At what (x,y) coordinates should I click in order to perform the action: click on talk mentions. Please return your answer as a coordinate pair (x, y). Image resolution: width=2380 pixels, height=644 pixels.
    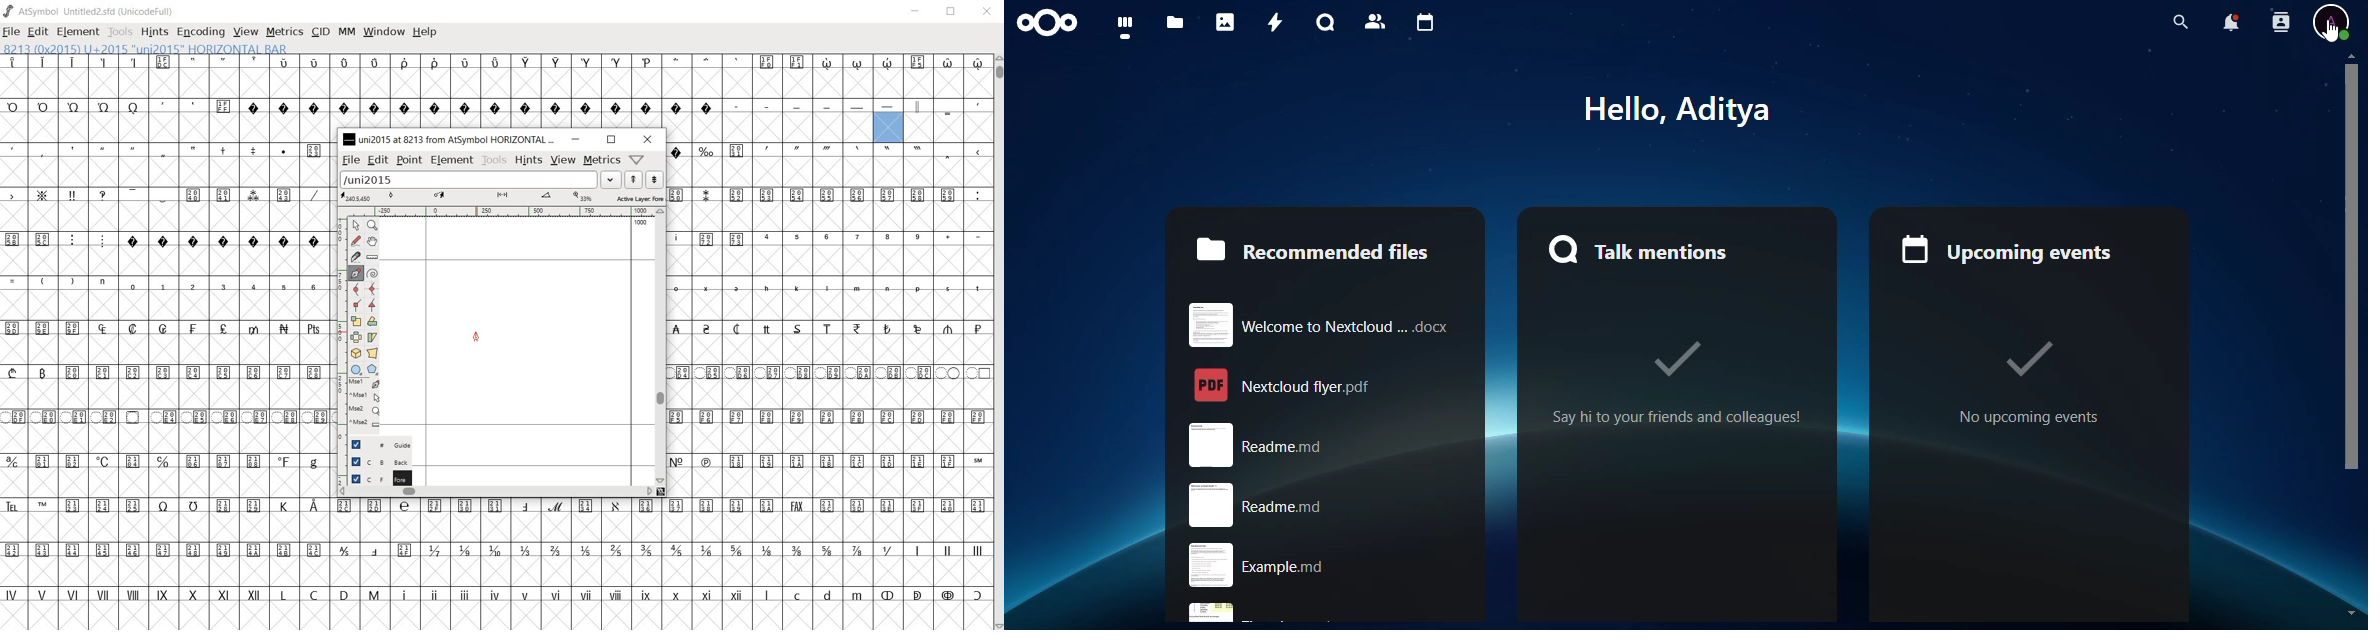
    Looking at the image, I should click on (1644, 249).